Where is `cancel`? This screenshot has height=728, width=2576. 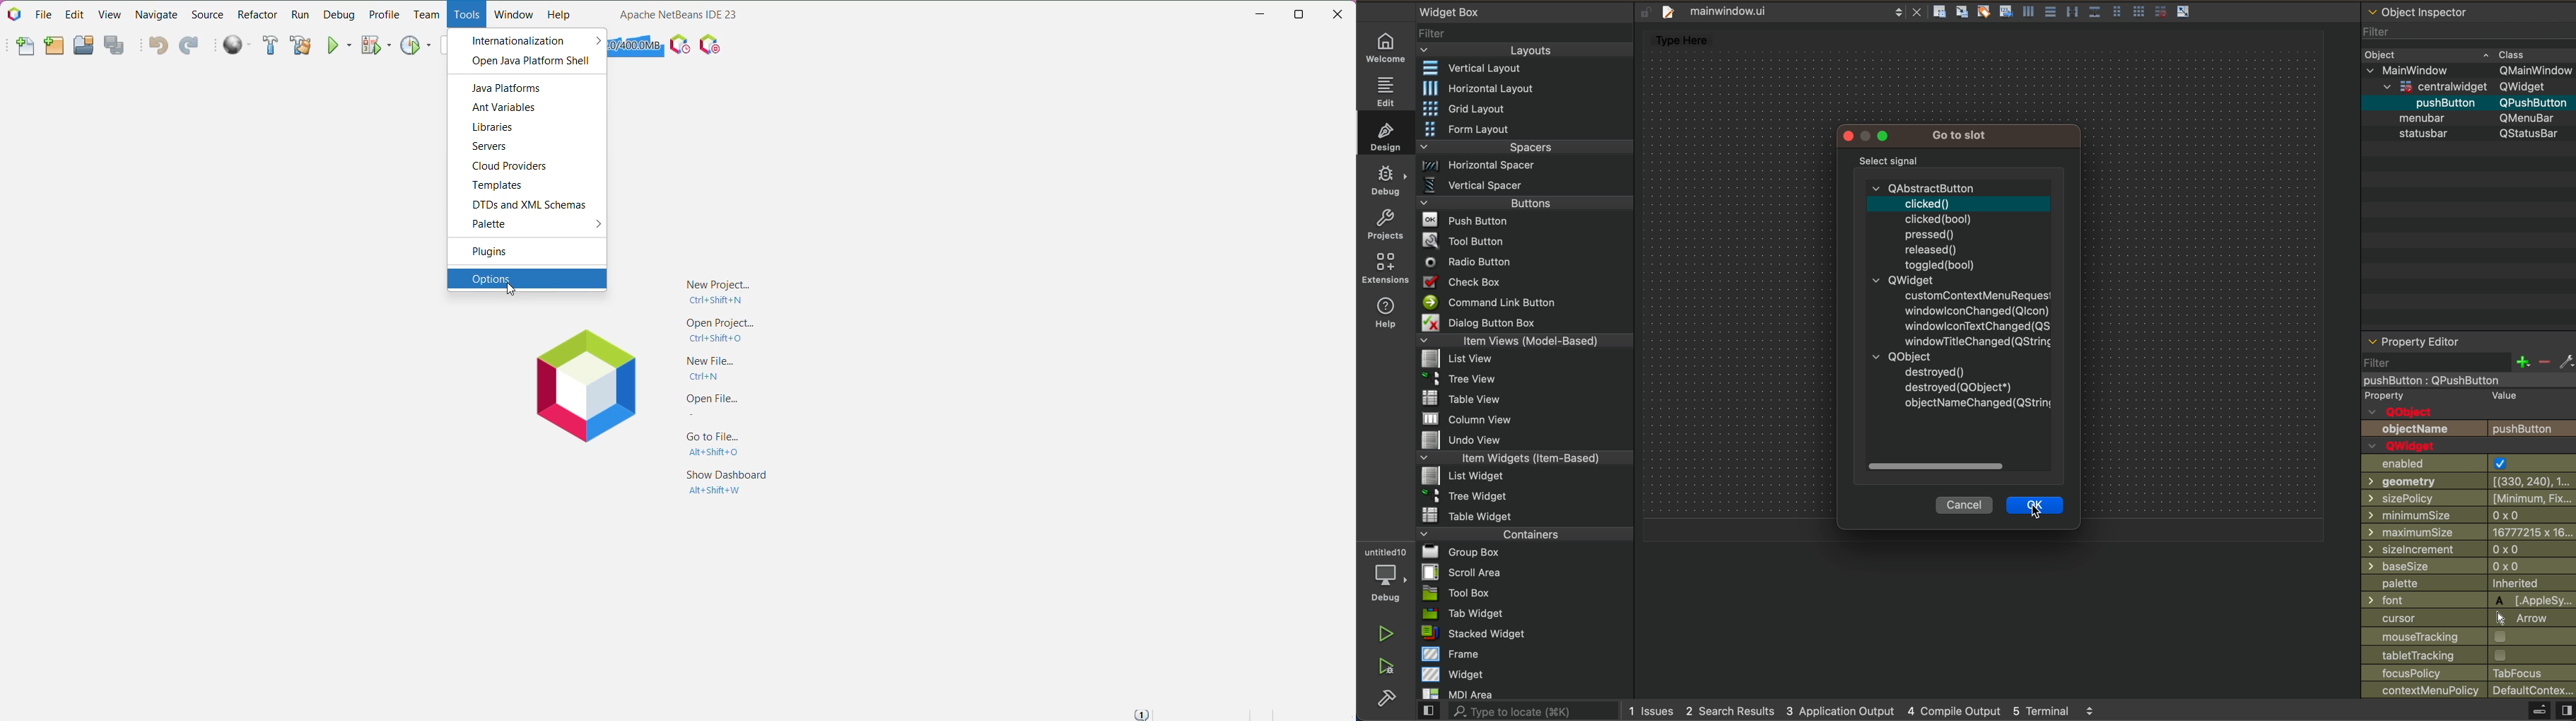
cancel is located at coordinates (1965, 504).